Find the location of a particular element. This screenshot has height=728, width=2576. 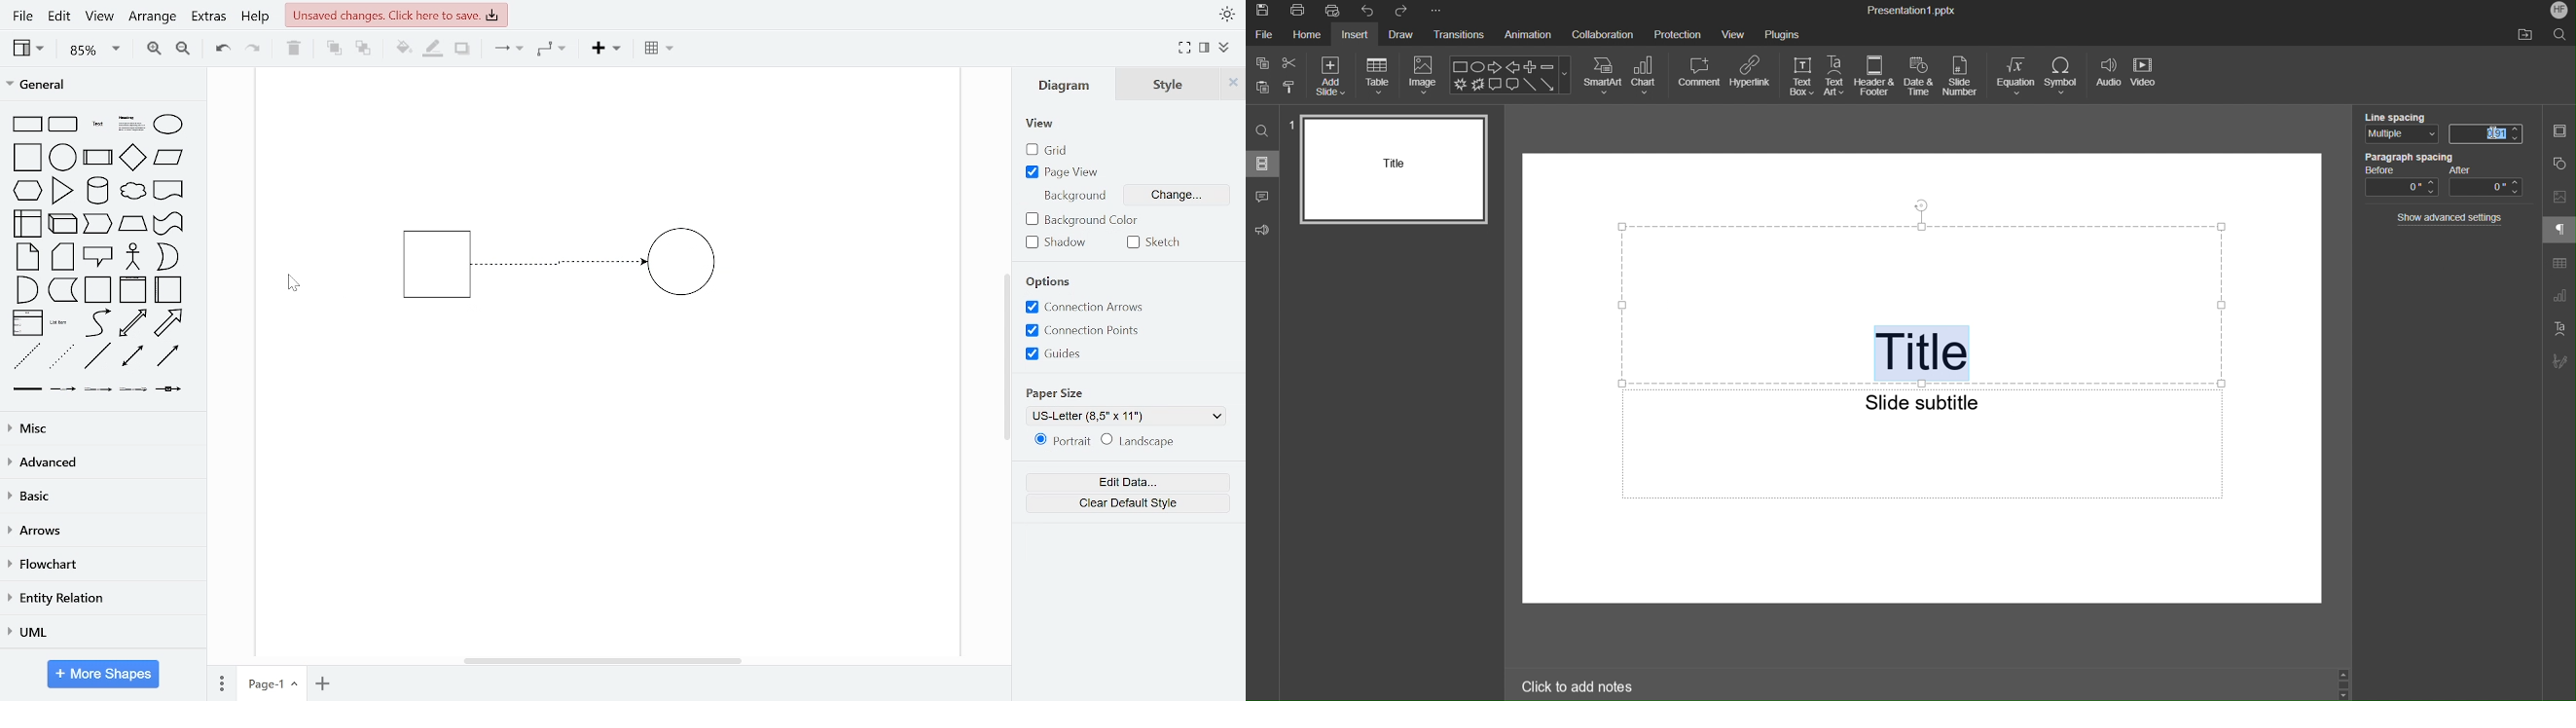

tape is located at coordinates (166, 224).